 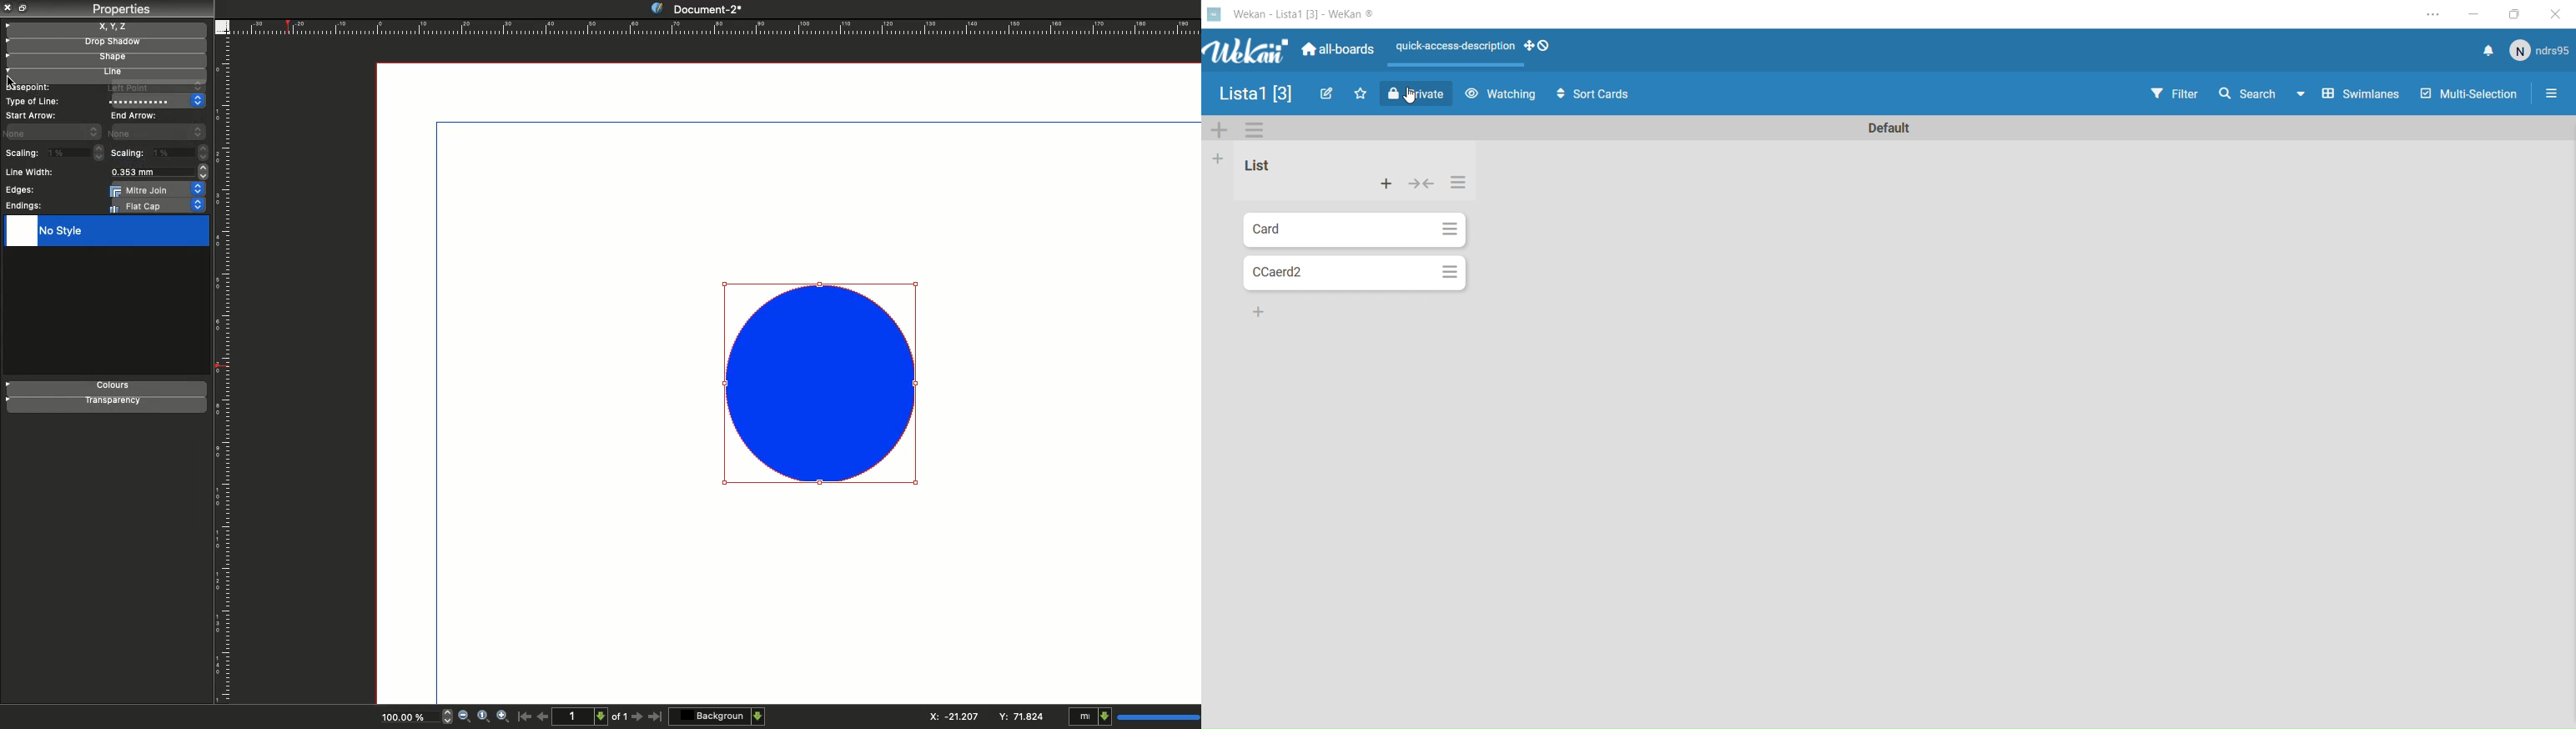 What do you see at coordinates (2555, 12) in the screenshot?
I see `Close` at bounding box center [2555, 12].